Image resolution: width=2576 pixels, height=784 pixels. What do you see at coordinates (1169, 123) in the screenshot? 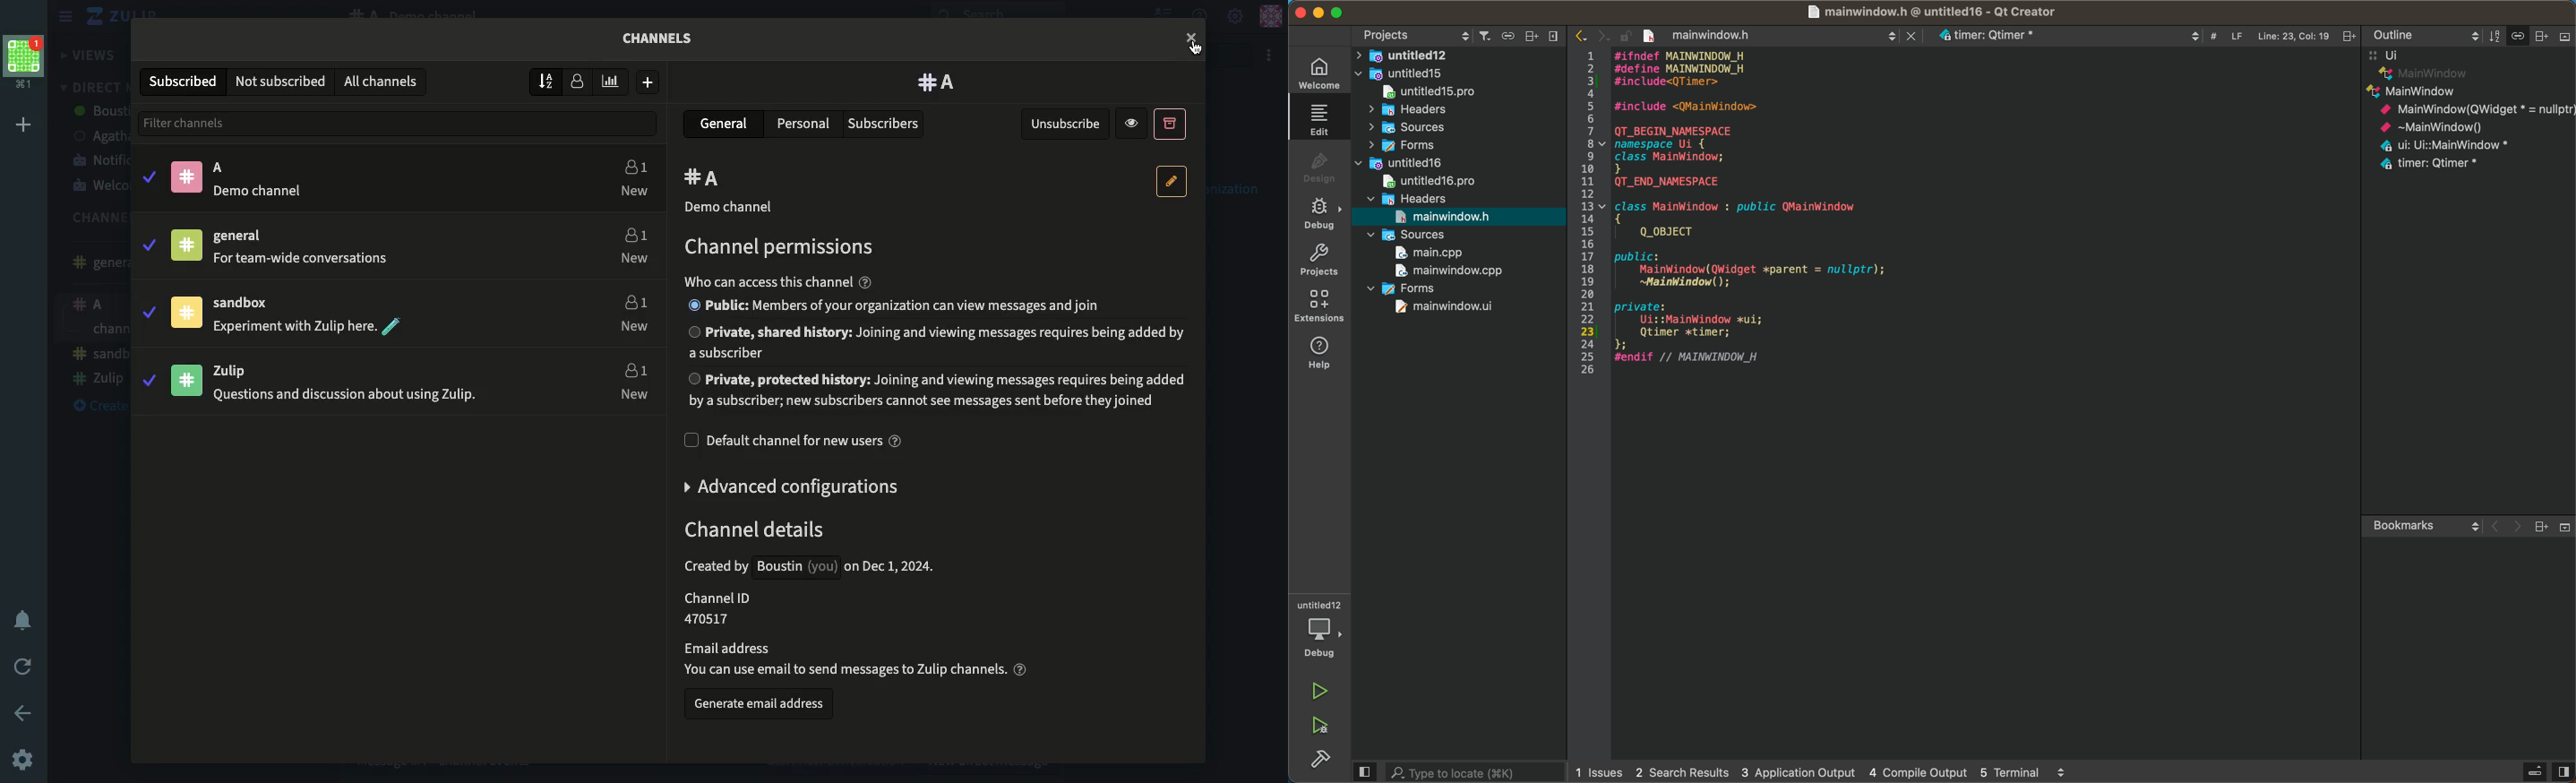
I see `Archive` at bounding box center [1169, 123].